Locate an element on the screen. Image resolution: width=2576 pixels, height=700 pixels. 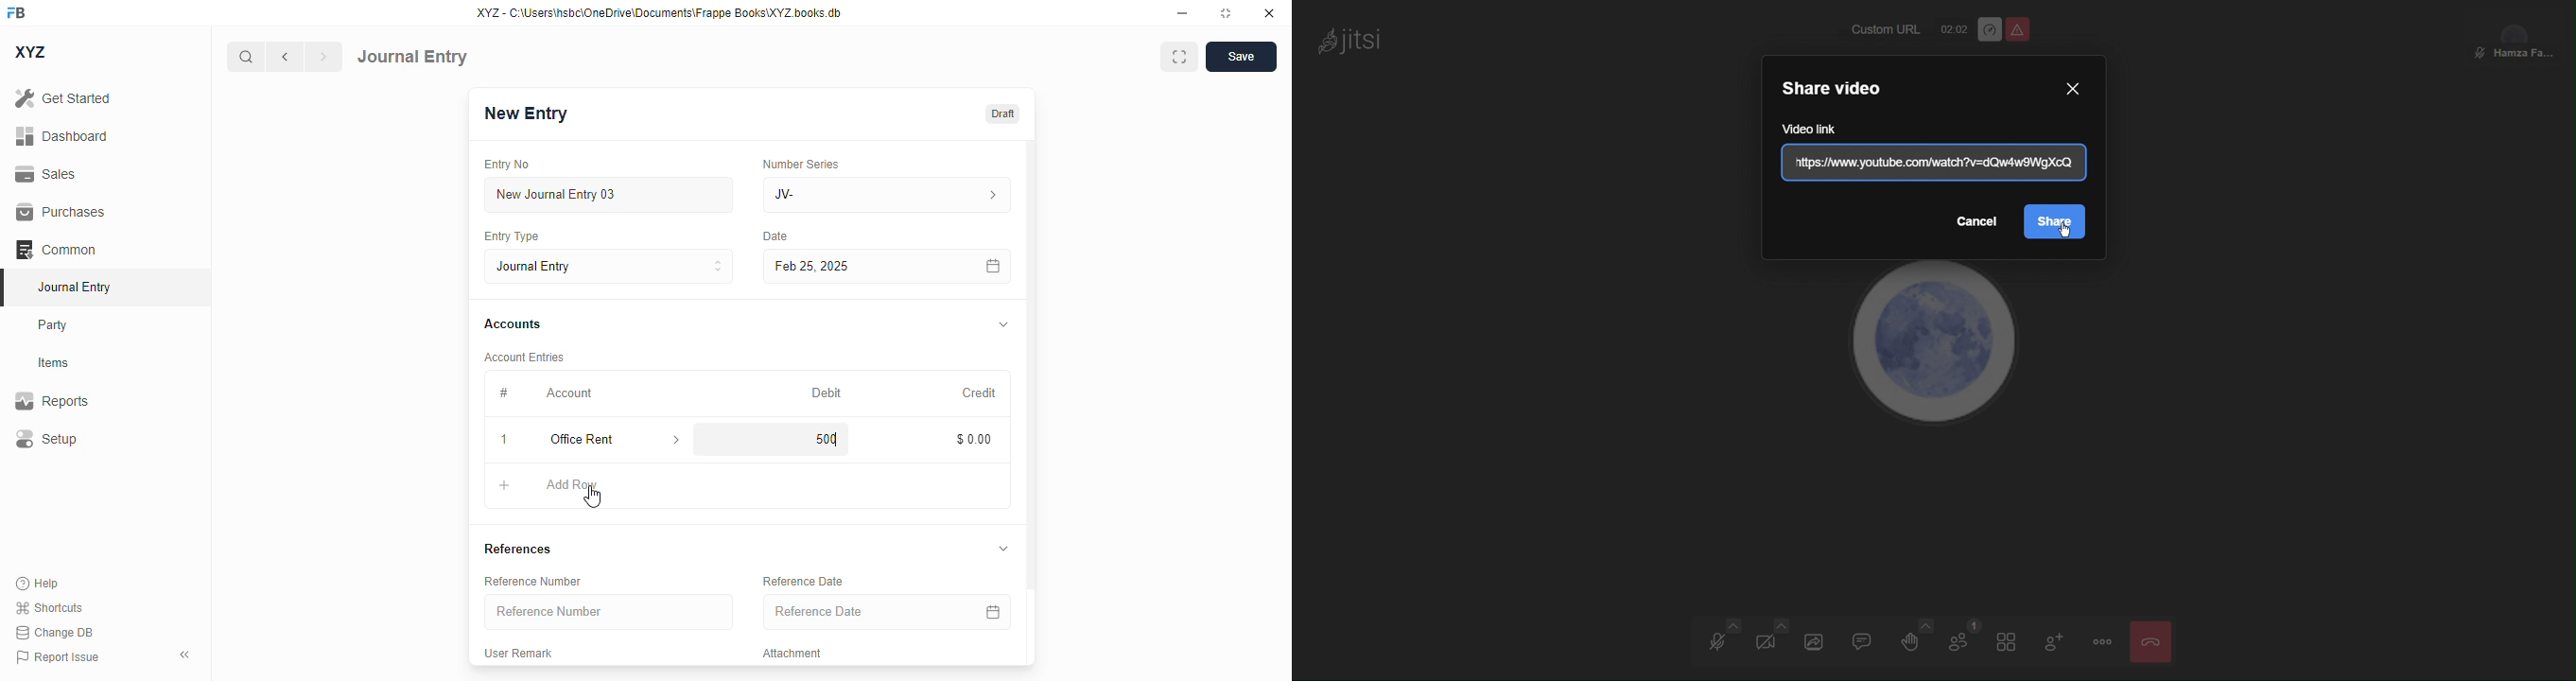
search is located at coordinates (245, 57).